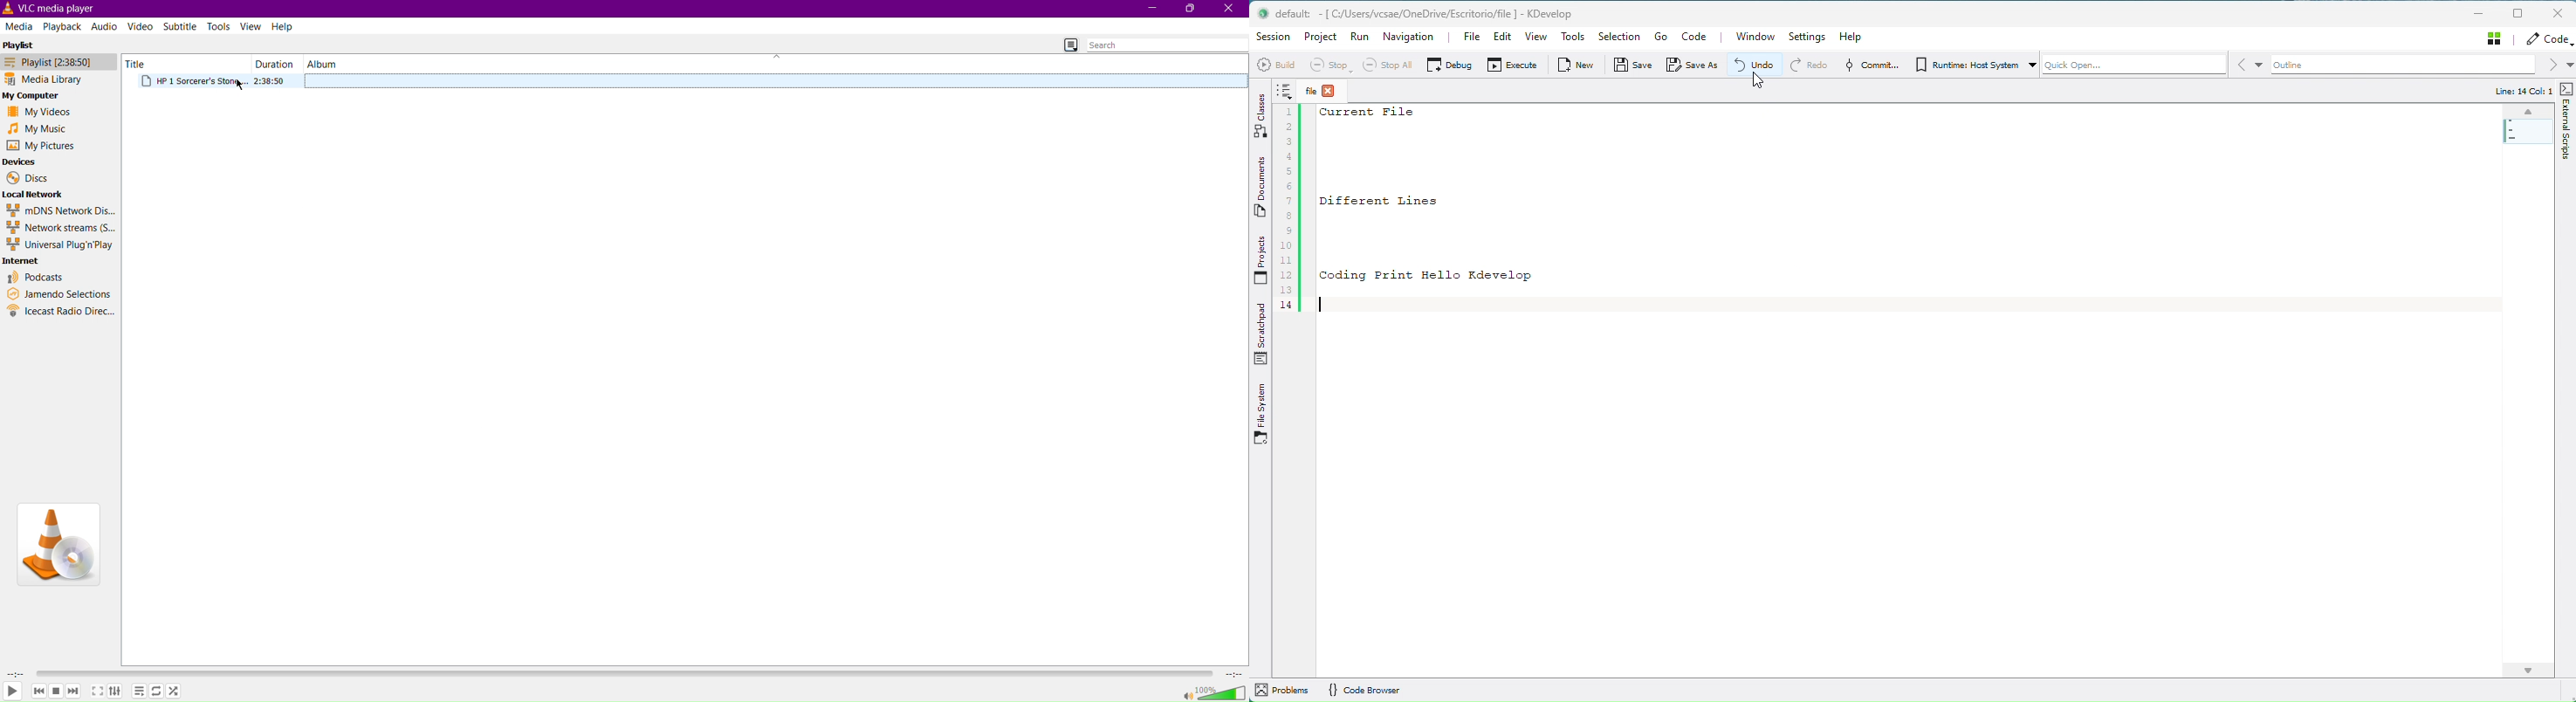 The image size is (2576, 728). I want to click on Playlist, so click(20, 44).